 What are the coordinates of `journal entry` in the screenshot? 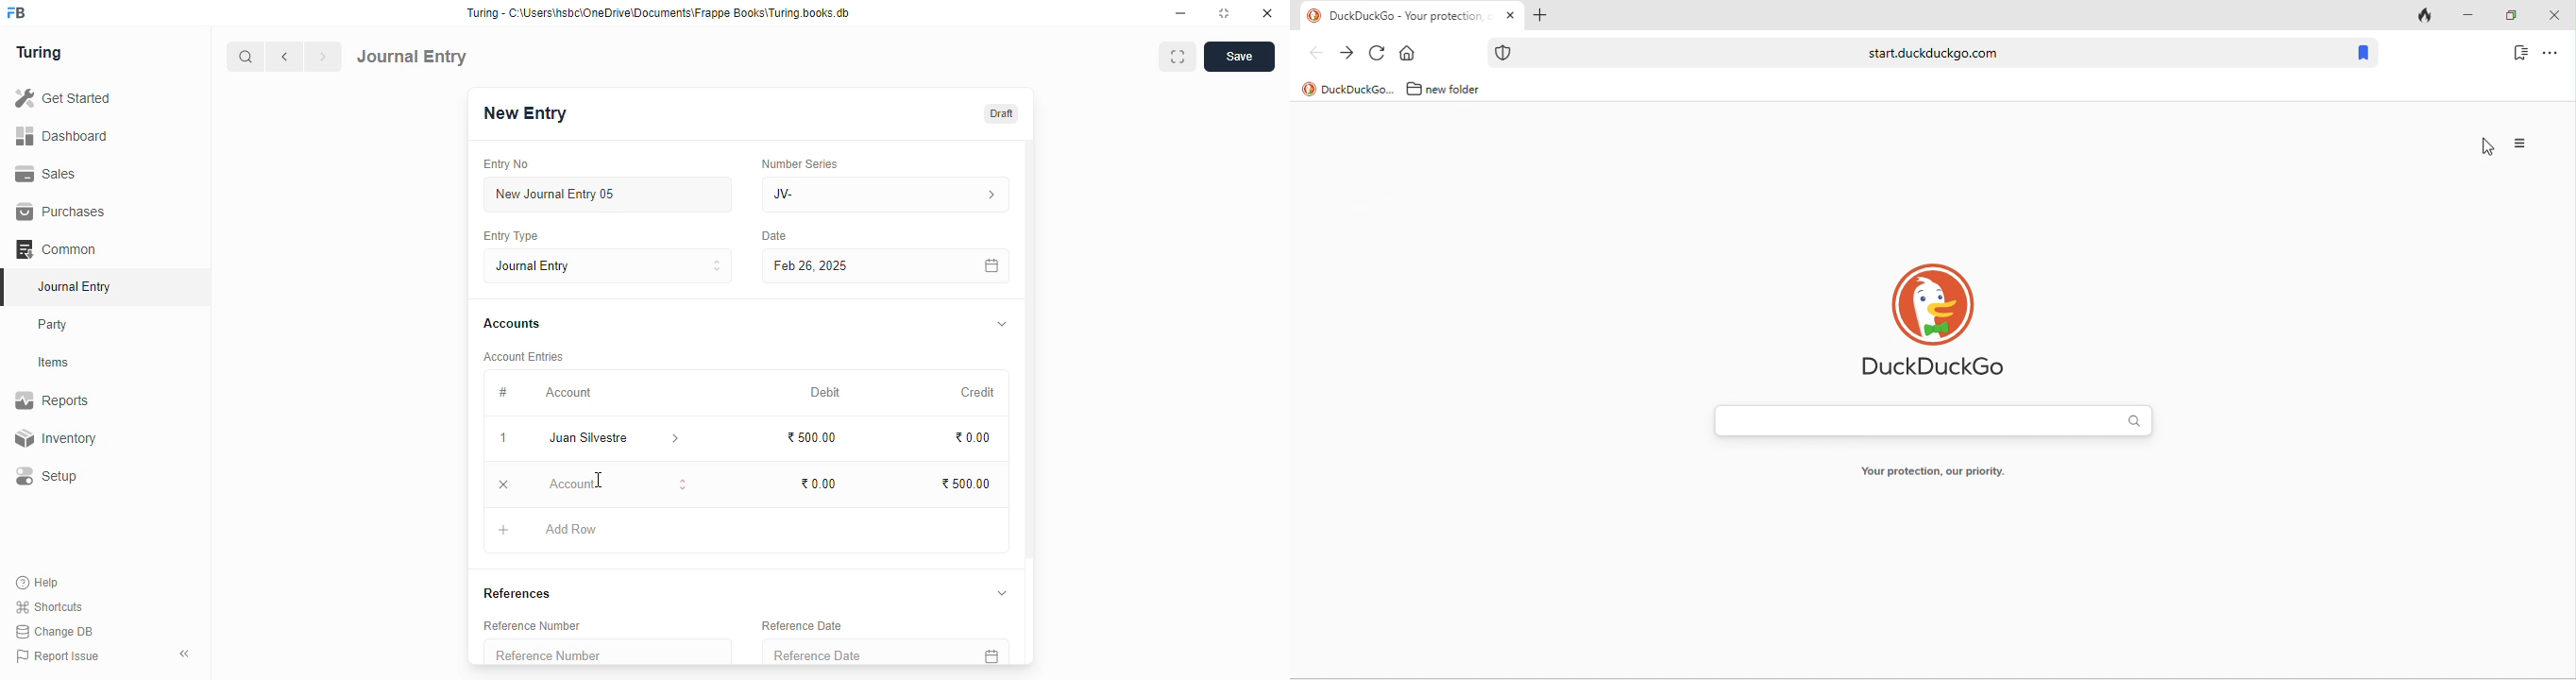 It's located at (413, 56).